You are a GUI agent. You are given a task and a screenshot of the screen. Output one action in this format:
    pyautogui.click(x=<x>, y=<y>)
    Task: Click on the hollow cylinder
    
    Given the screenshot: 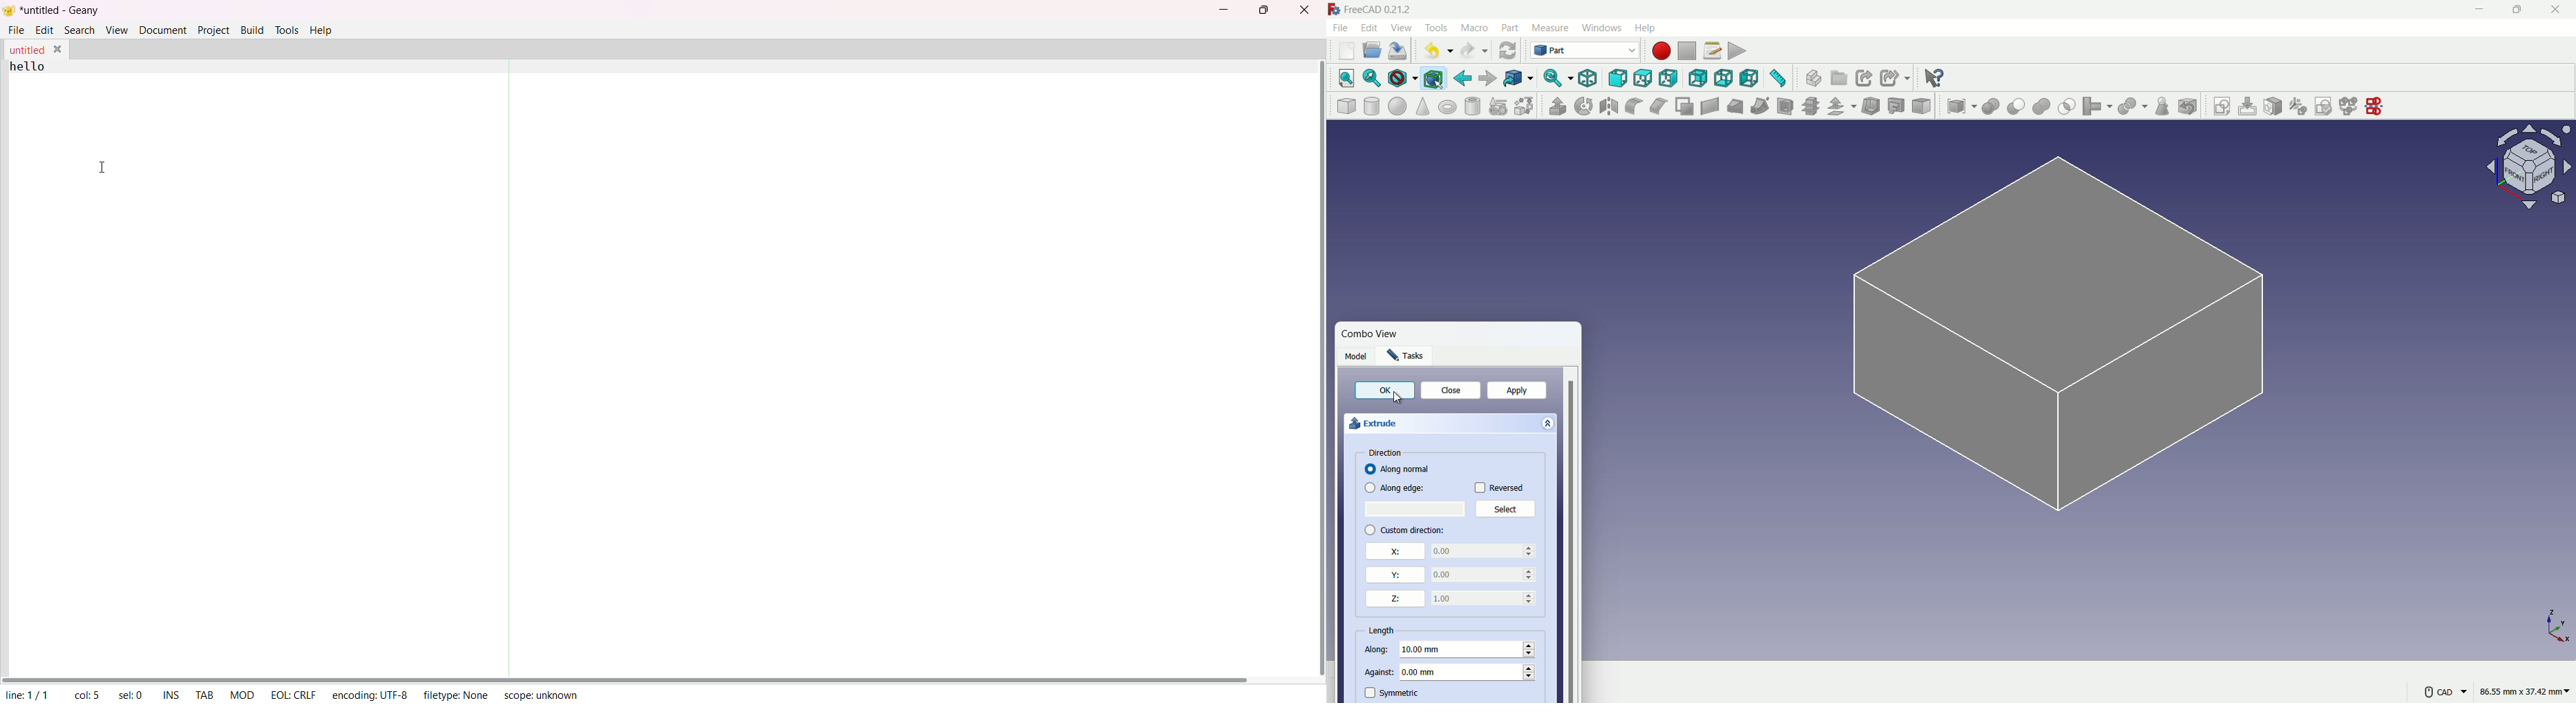 What is the action you would take?
    pyautogui.click(x=1473, y=106)
    